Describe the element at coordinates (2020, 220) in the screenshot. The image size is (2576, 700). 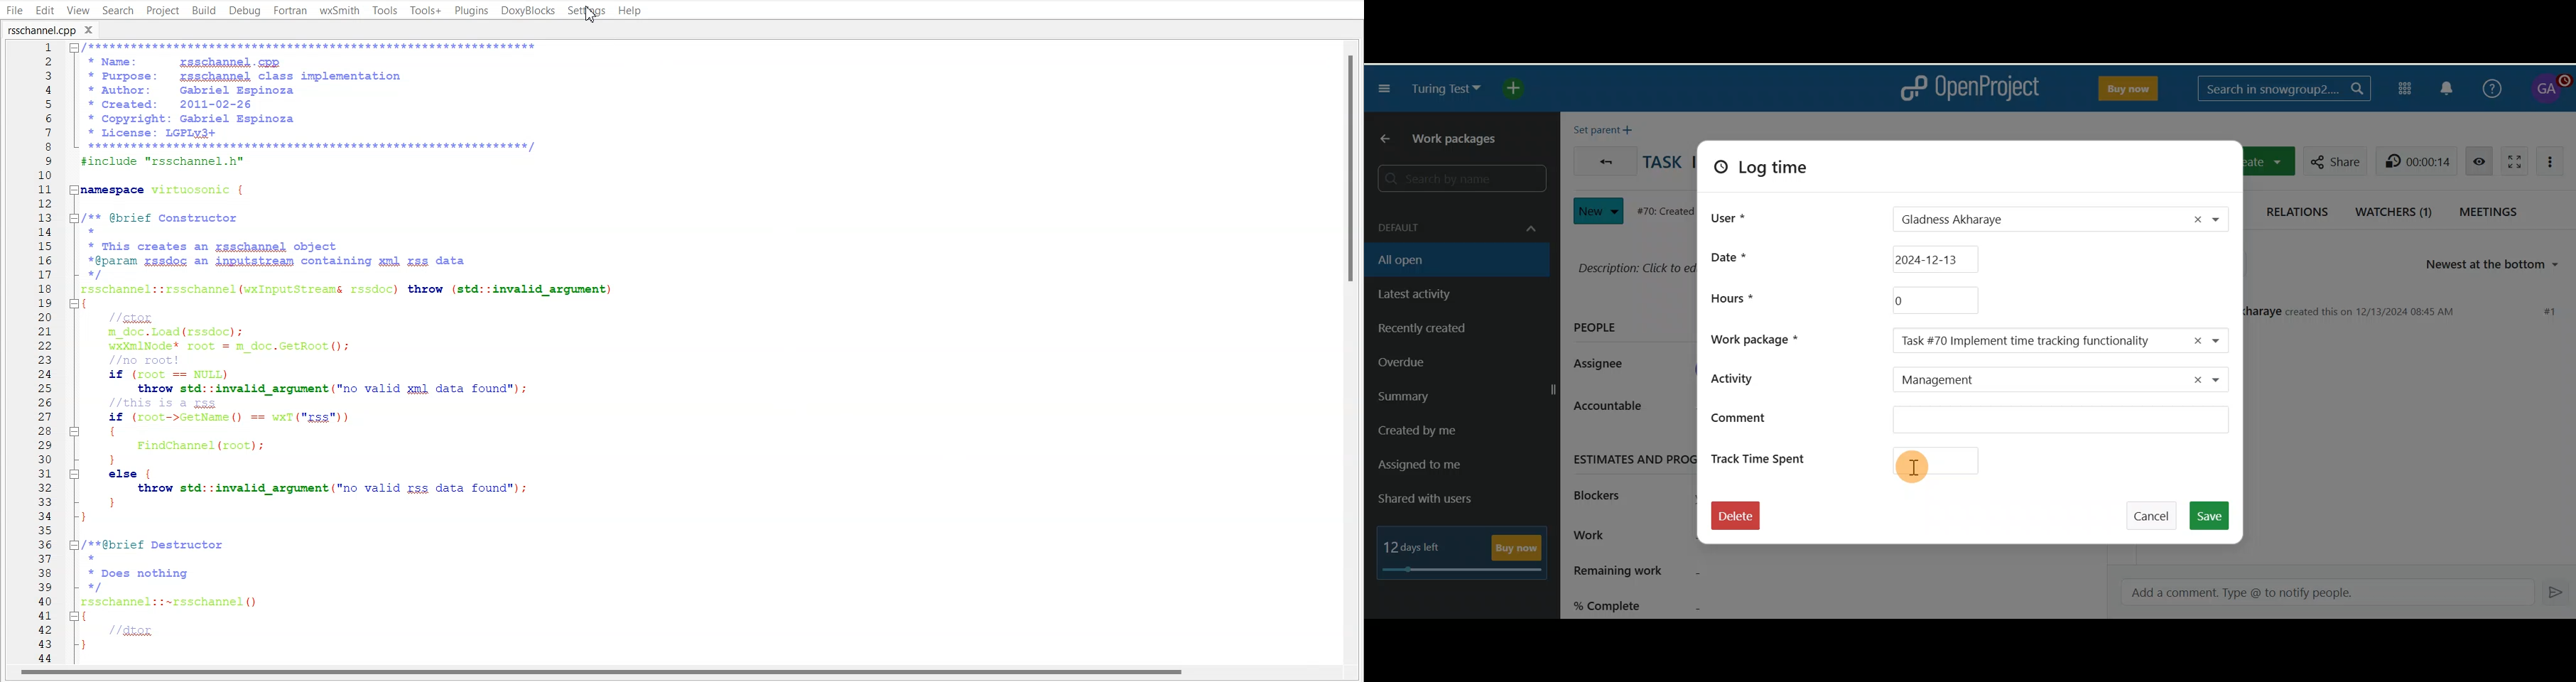
I see `Gladness Akharaye` at that location.